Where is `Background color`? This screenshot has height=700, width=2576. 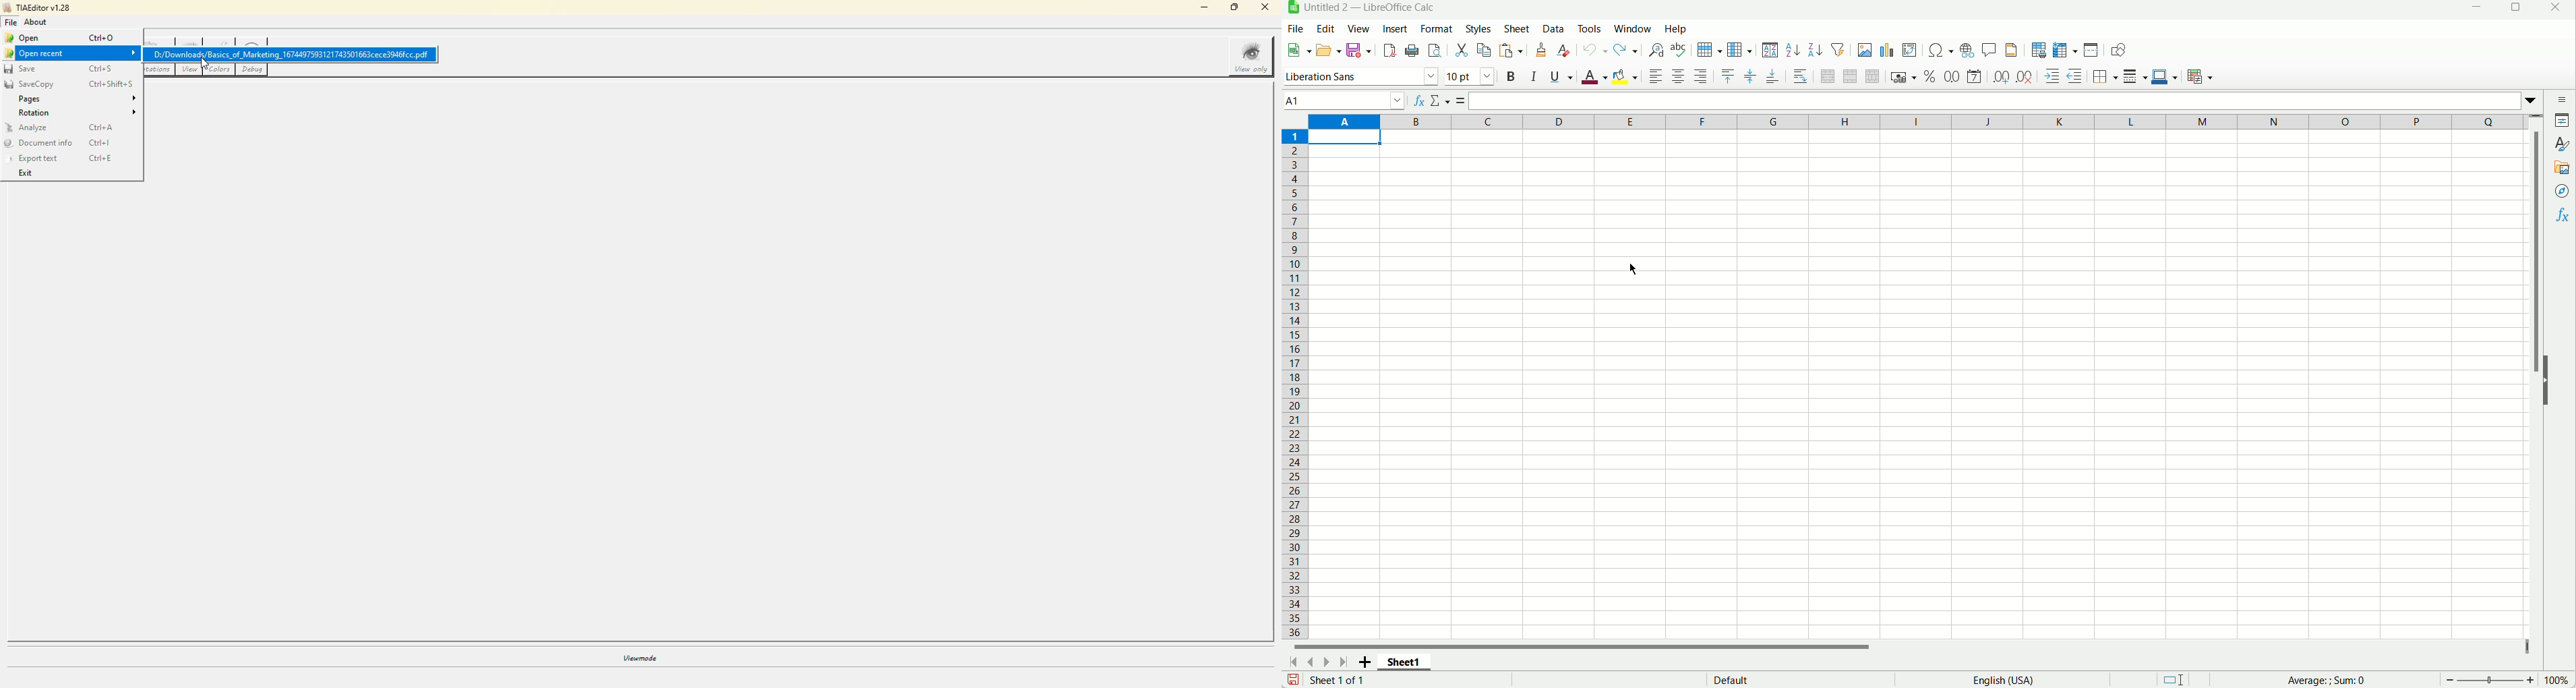
Background color is located at coordinates (1625, 78).